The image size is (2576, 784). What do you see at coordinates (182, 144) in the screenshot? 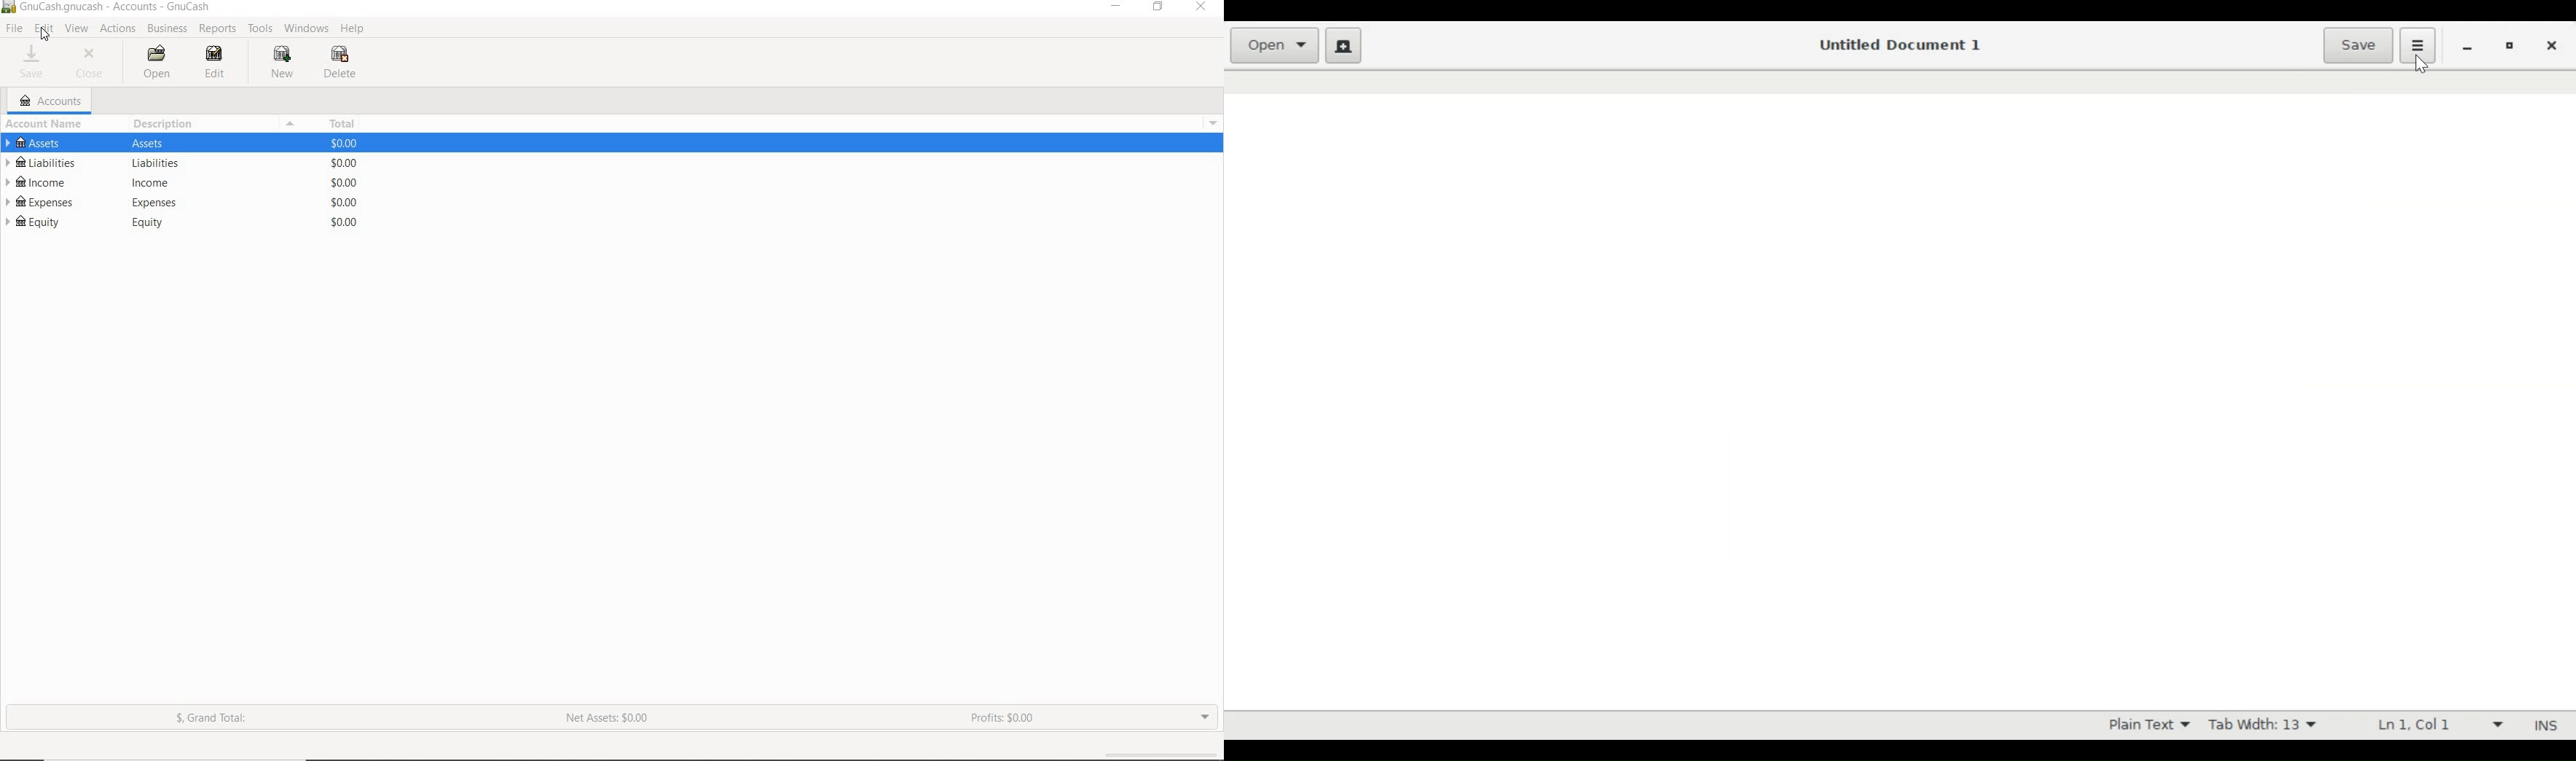
I see `ASSETS` at bounding box center [182, 144].